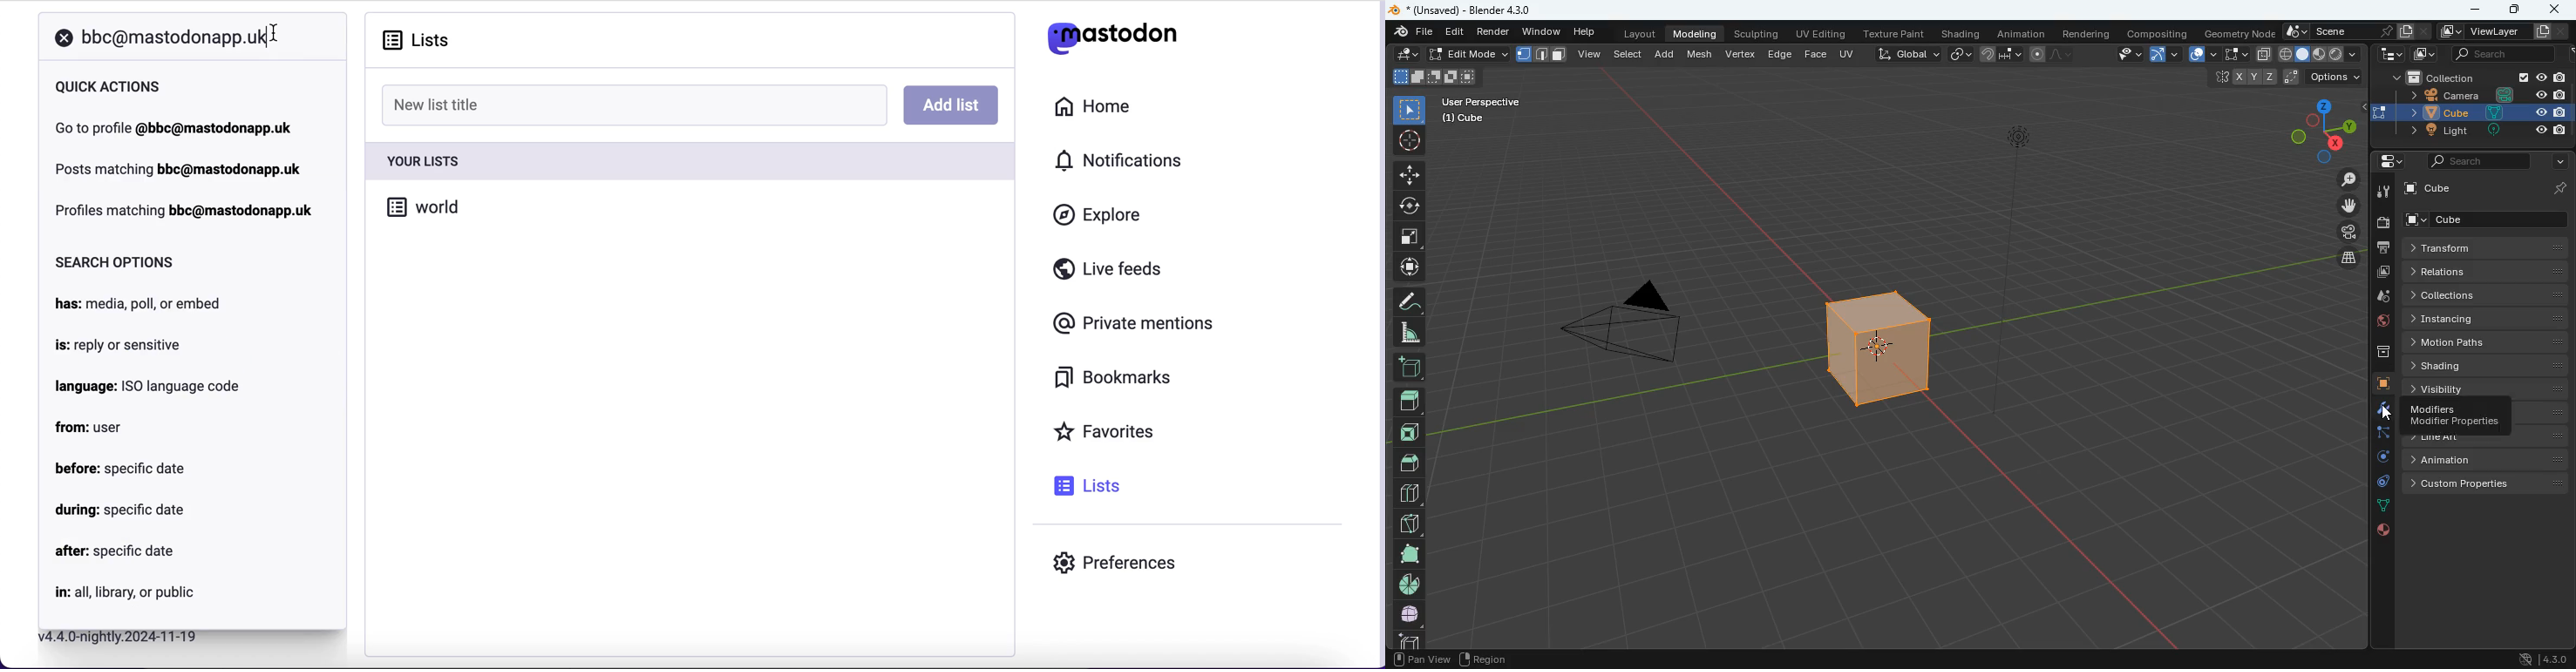 Image resolution: width=2576 pixels, height=672 pixels. What do you see at coordinates (1124, 160) in the screenshot?
I see `notifications` at bounding box center [1124, 160].